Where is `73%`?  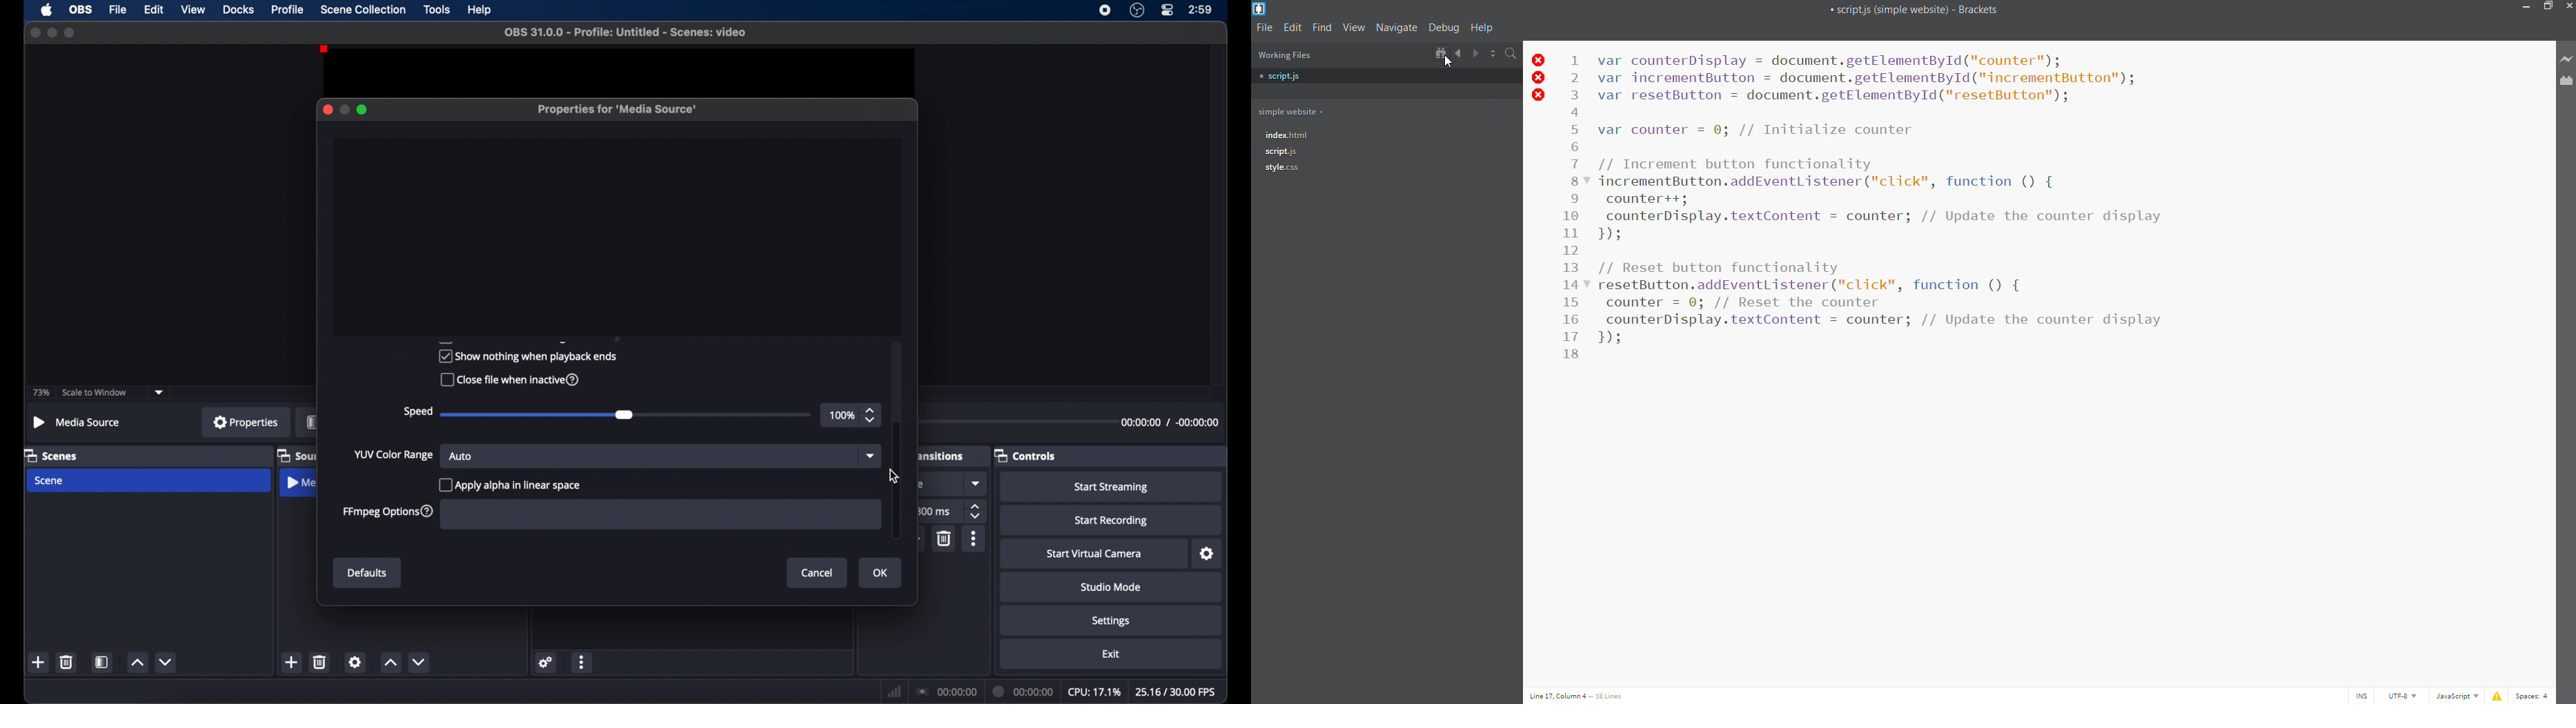 73% is located at coordinates (40, 393).